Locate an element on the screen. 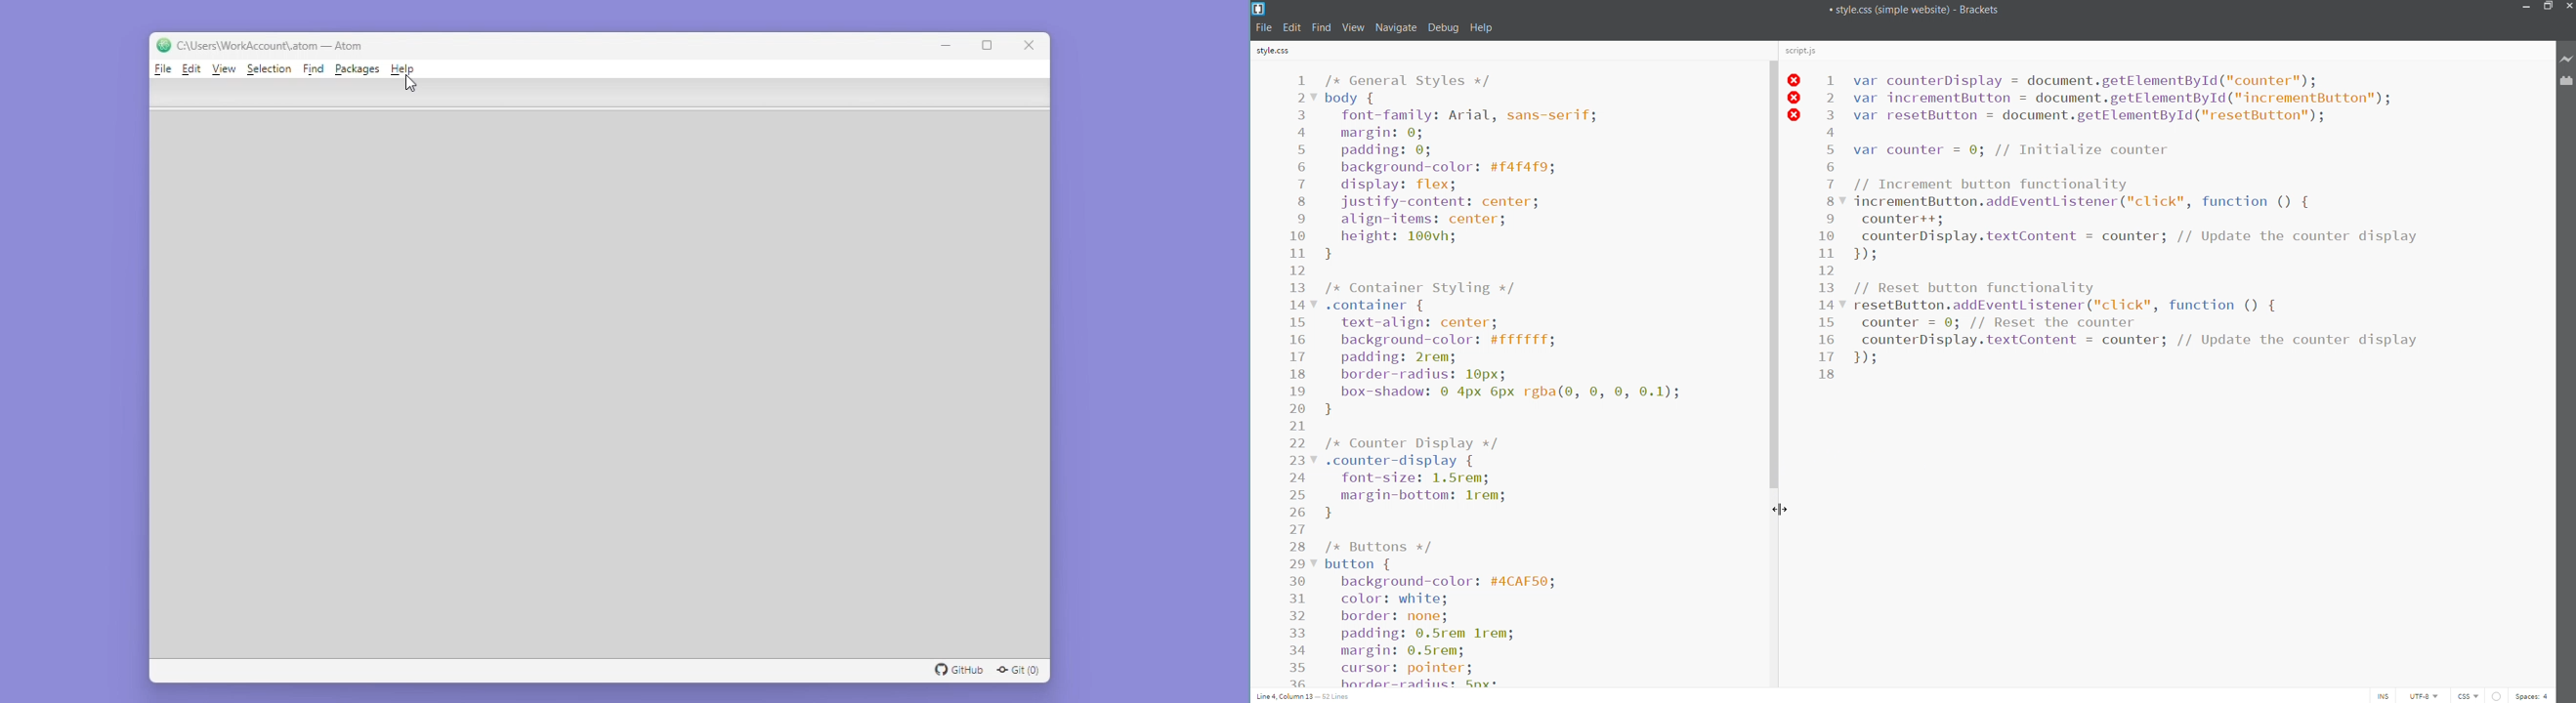 Image resolution: width=2576 pixels, height=728 pixels. space count is located at coordinates (2535, 697).